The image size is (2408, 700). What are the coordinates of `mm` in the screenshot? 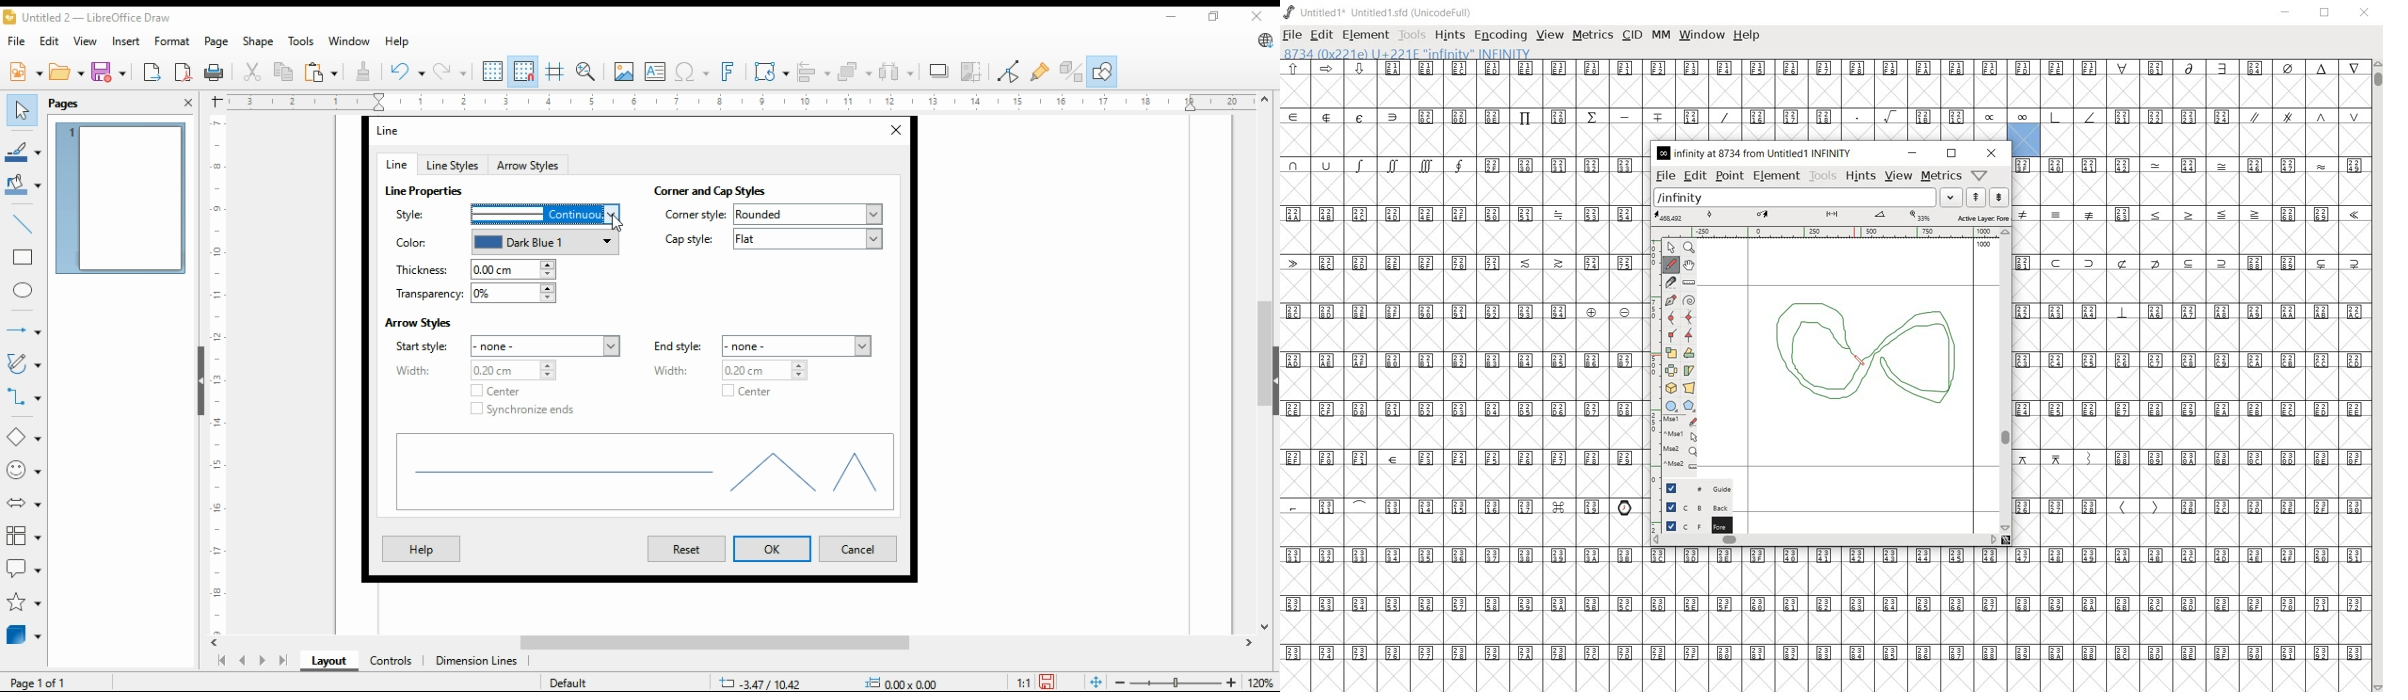 It's located at (1660, 36).